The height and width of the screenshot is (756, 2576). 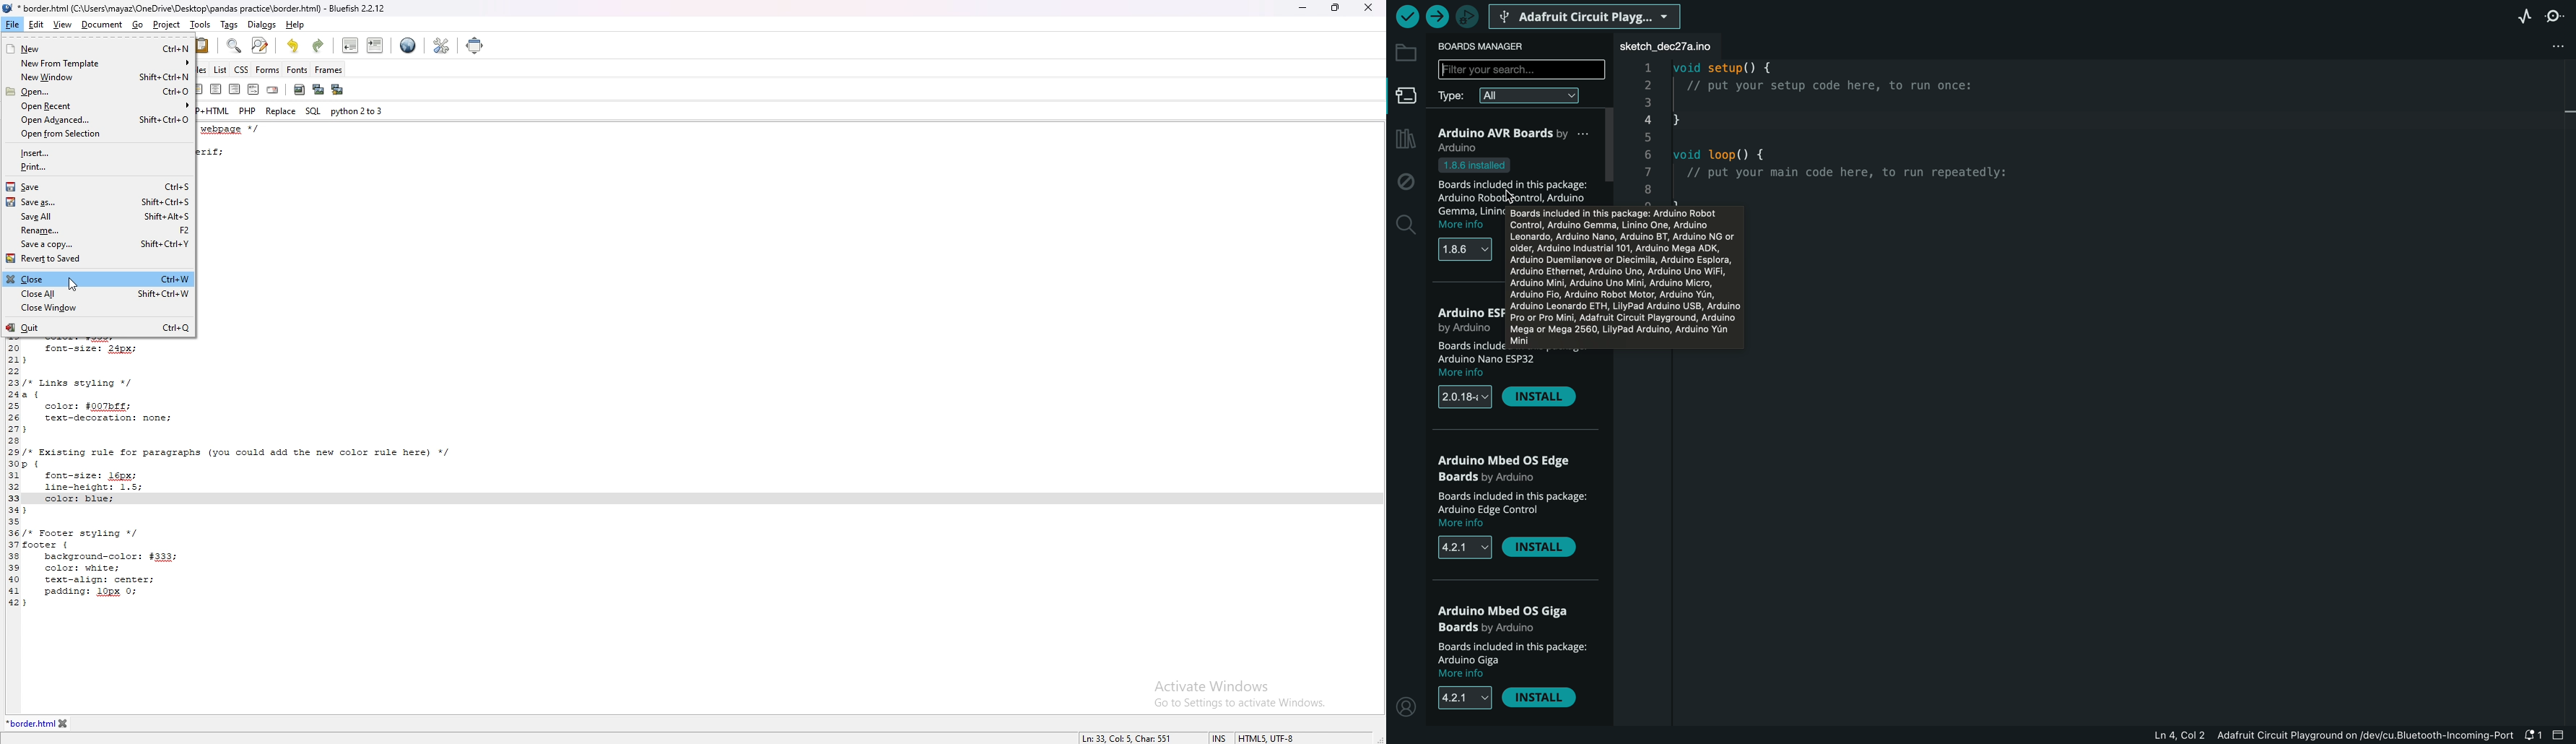 What do you see at coordinates (169, 279) in the screenshot?
I see `ctrl+w` at bounding box center [169, 279].